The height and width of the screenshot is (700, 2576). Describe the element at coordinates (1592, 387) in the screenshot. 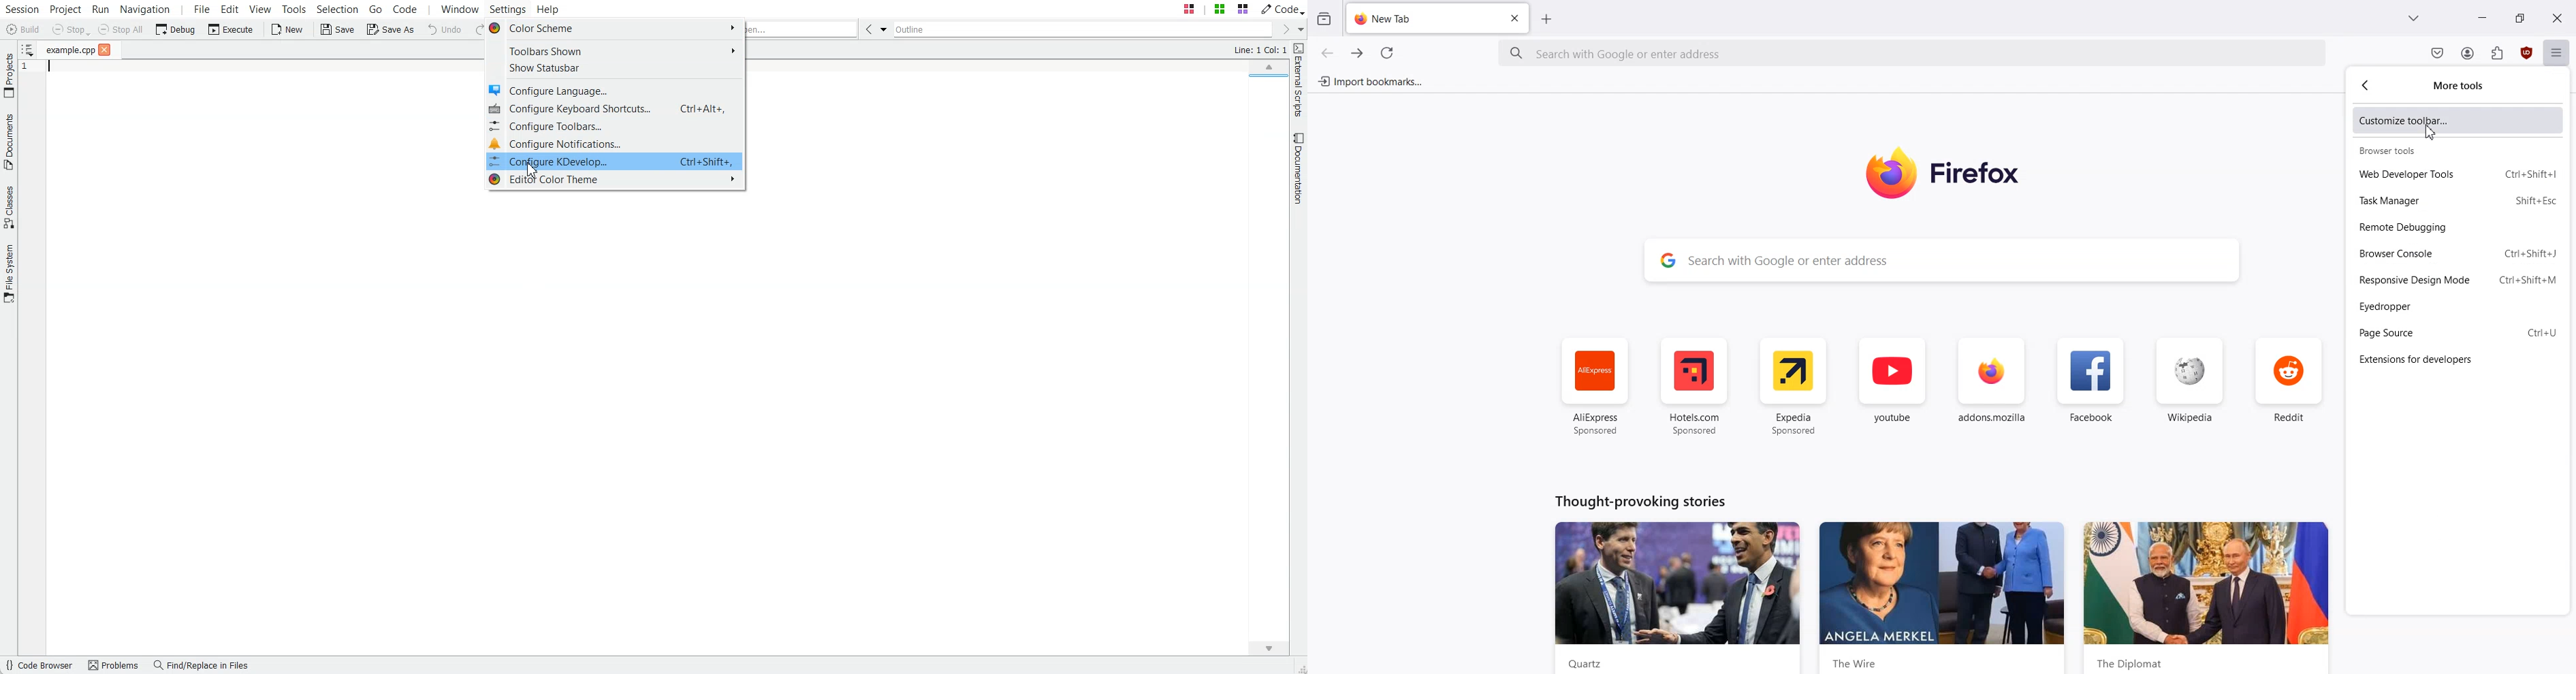

I see `AliExpress Sponsored` at that location.